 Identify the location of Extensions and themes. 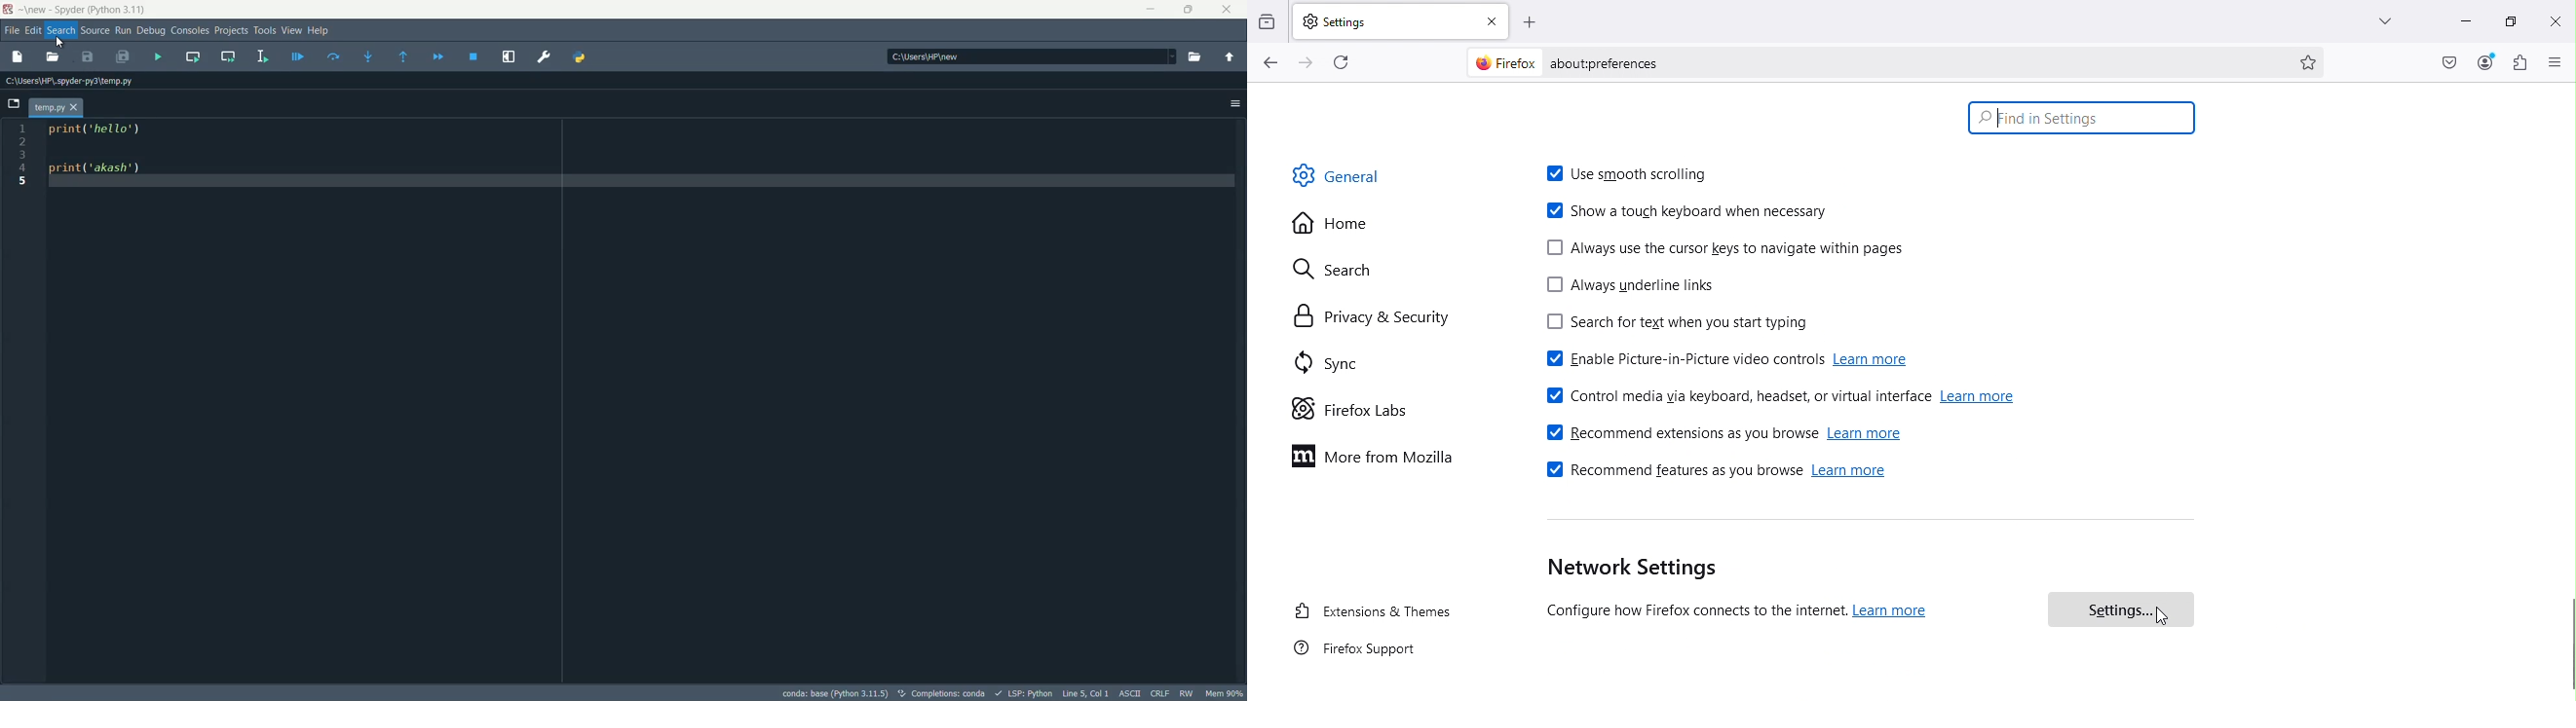
(1373, 613).